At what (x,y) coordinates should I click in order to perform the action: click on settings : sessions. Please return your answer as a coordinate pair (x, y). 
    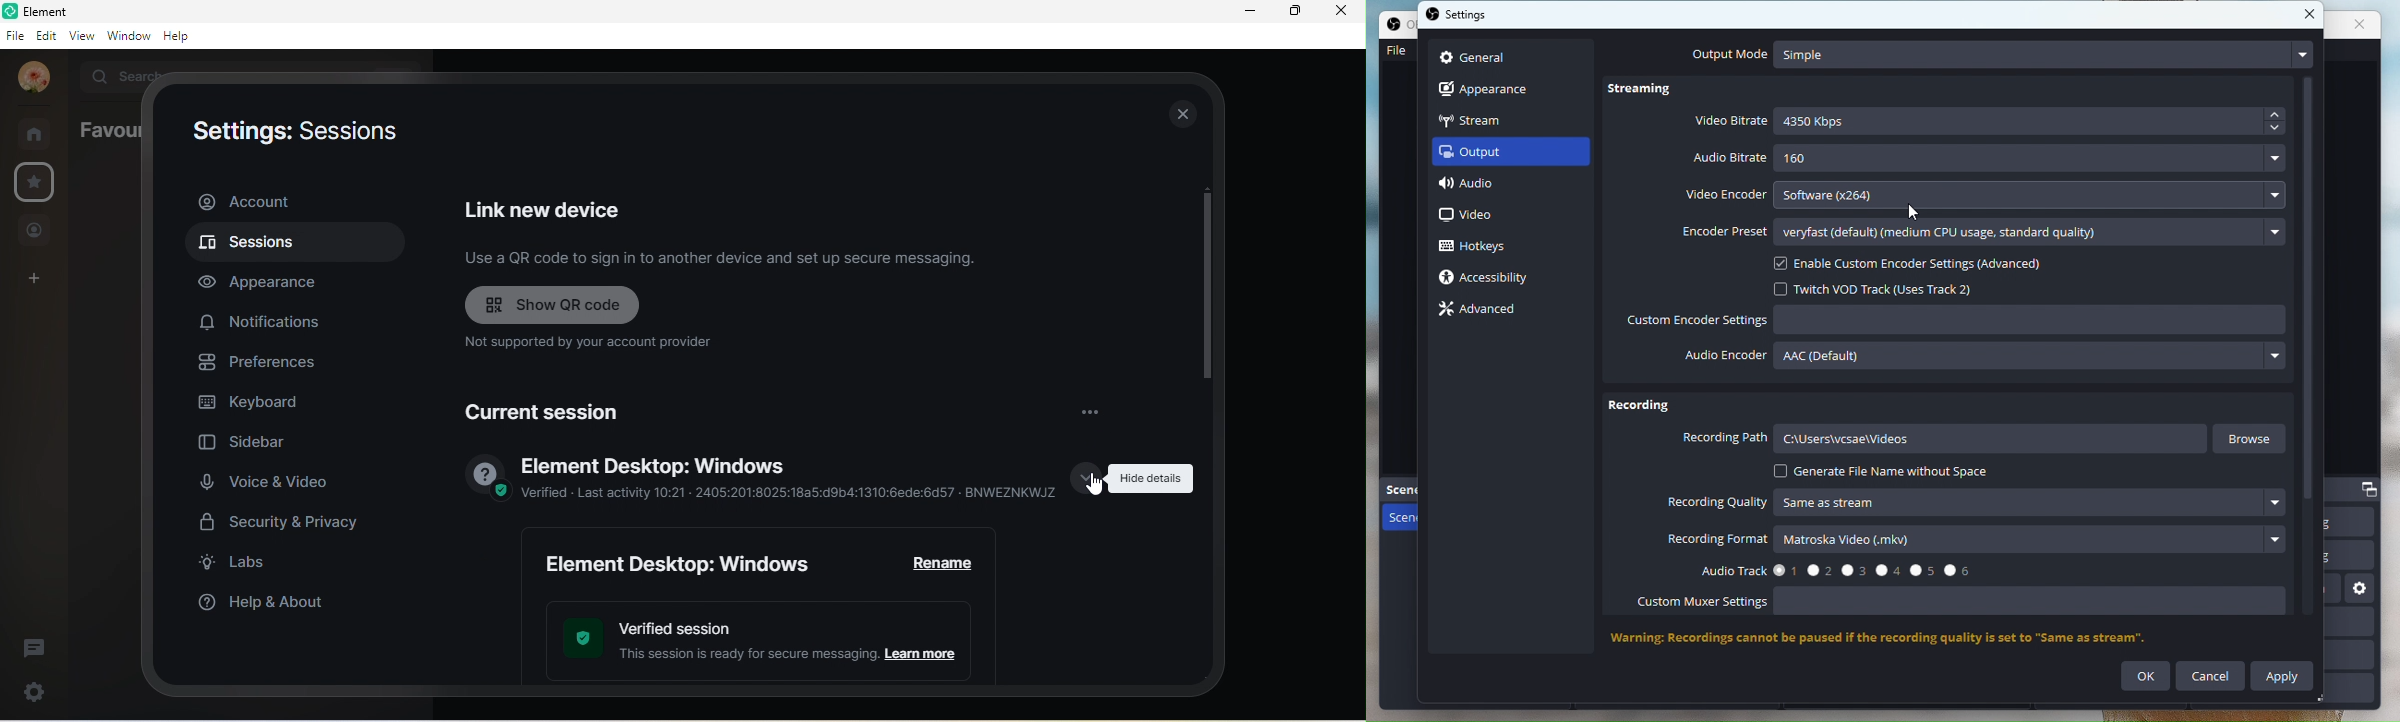
    Looking at the image, I should click on (292, 134).